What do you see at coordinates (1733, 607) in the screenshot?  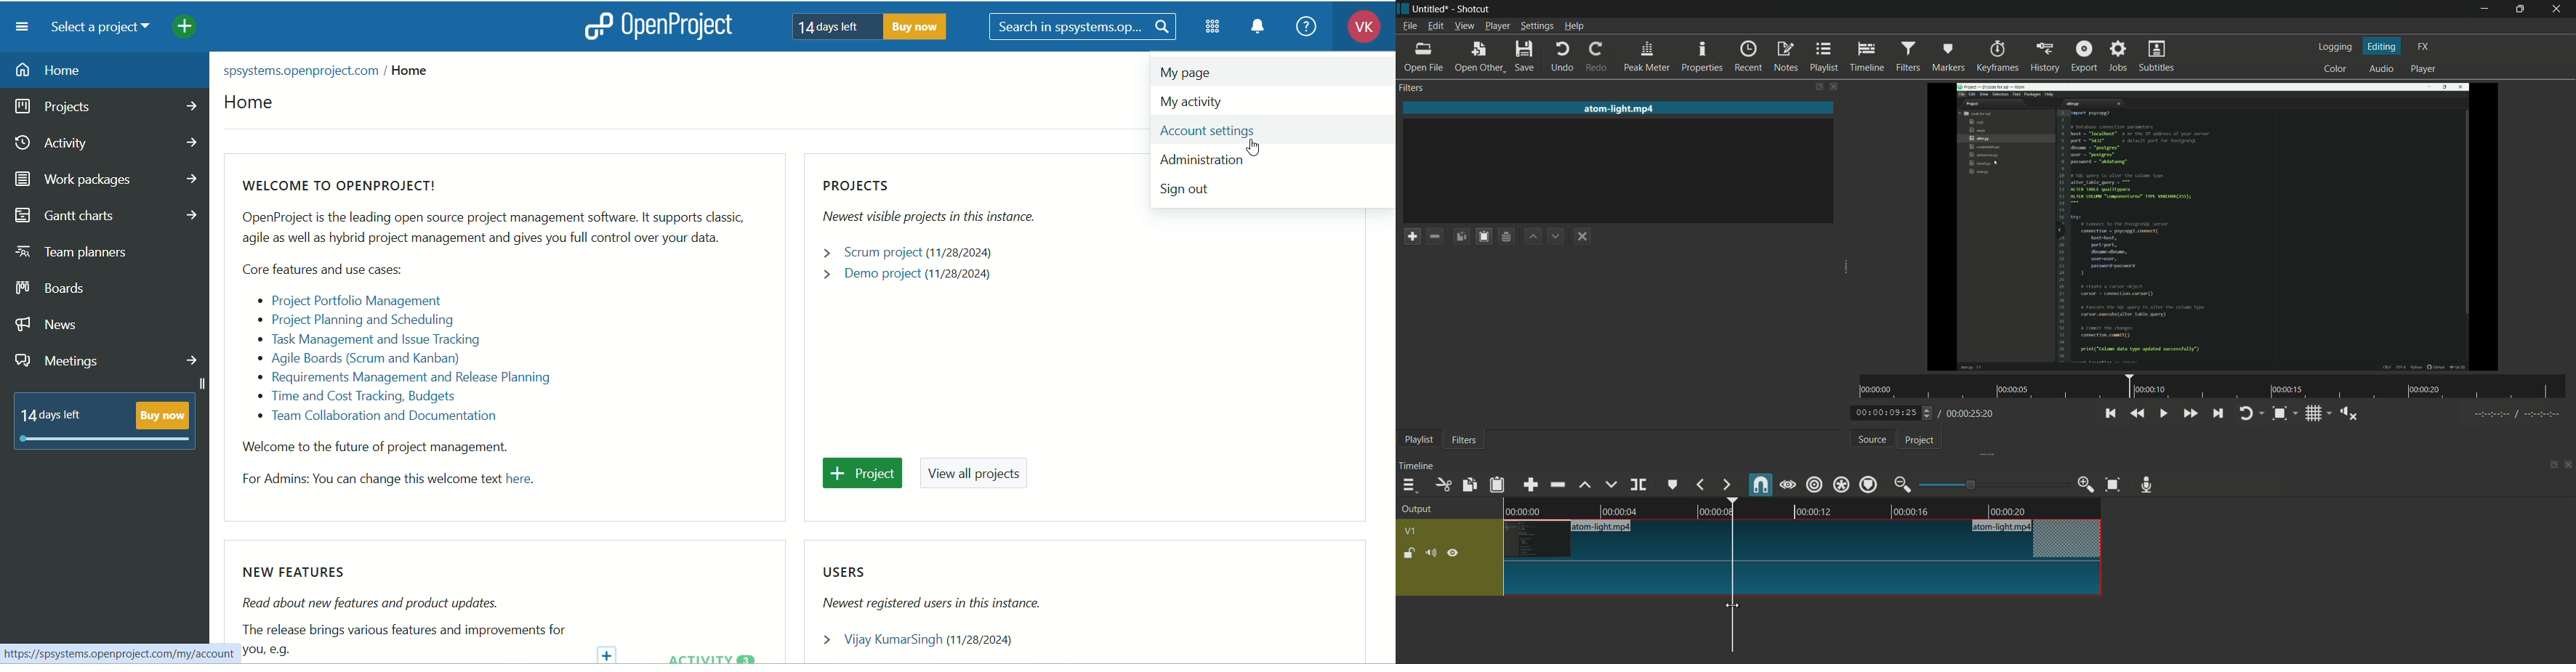 I see `cursor` at bounding box center [1733, 607].